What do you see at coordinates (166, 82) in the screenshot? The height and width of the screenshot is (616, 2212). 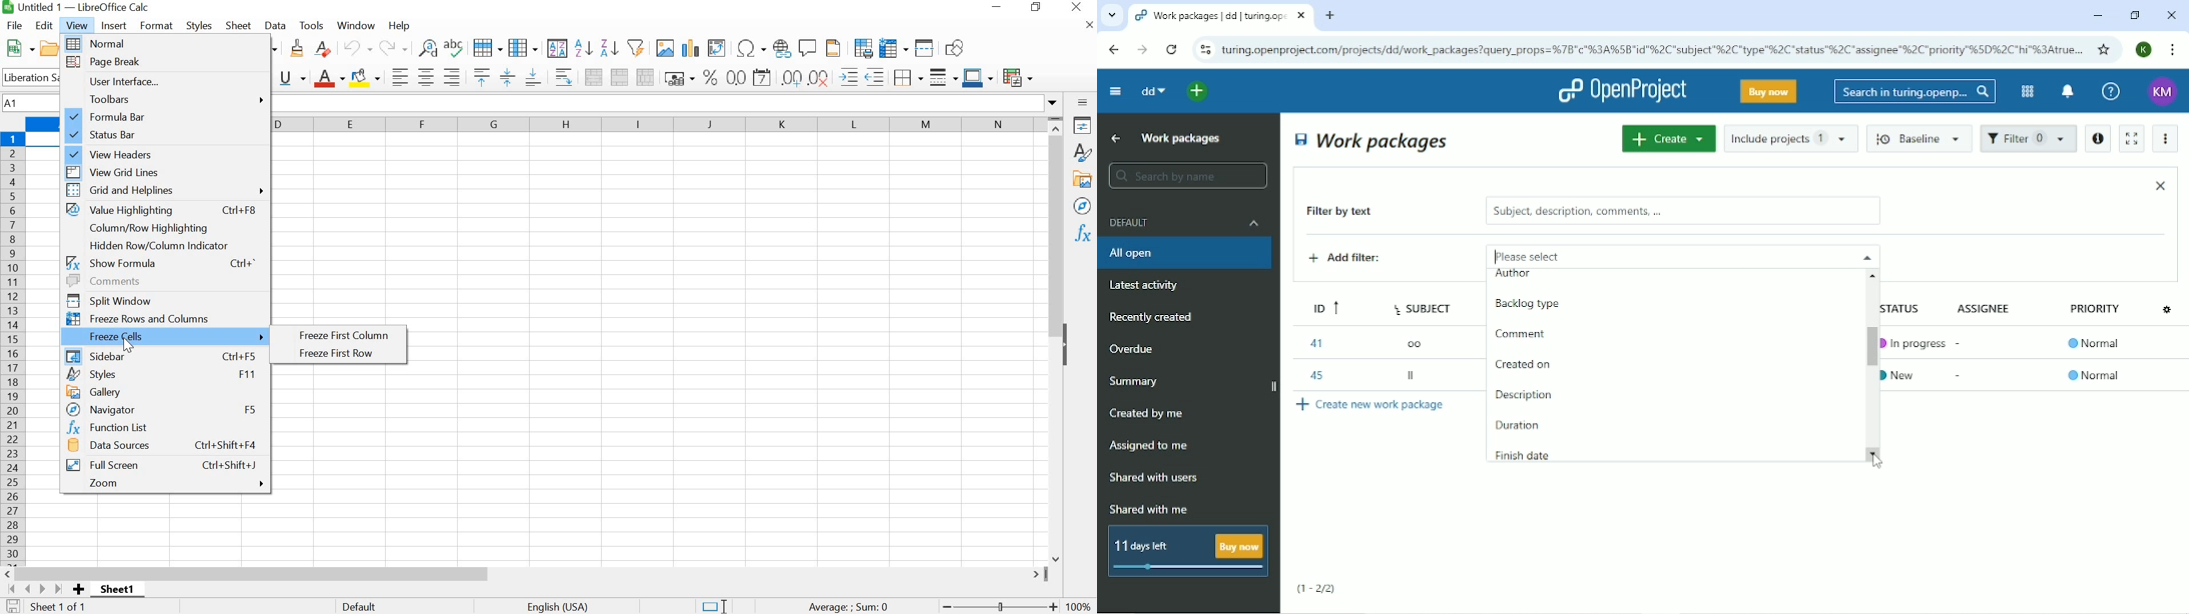 I see `USER INTERFACE` at bounding box center [166, 82].